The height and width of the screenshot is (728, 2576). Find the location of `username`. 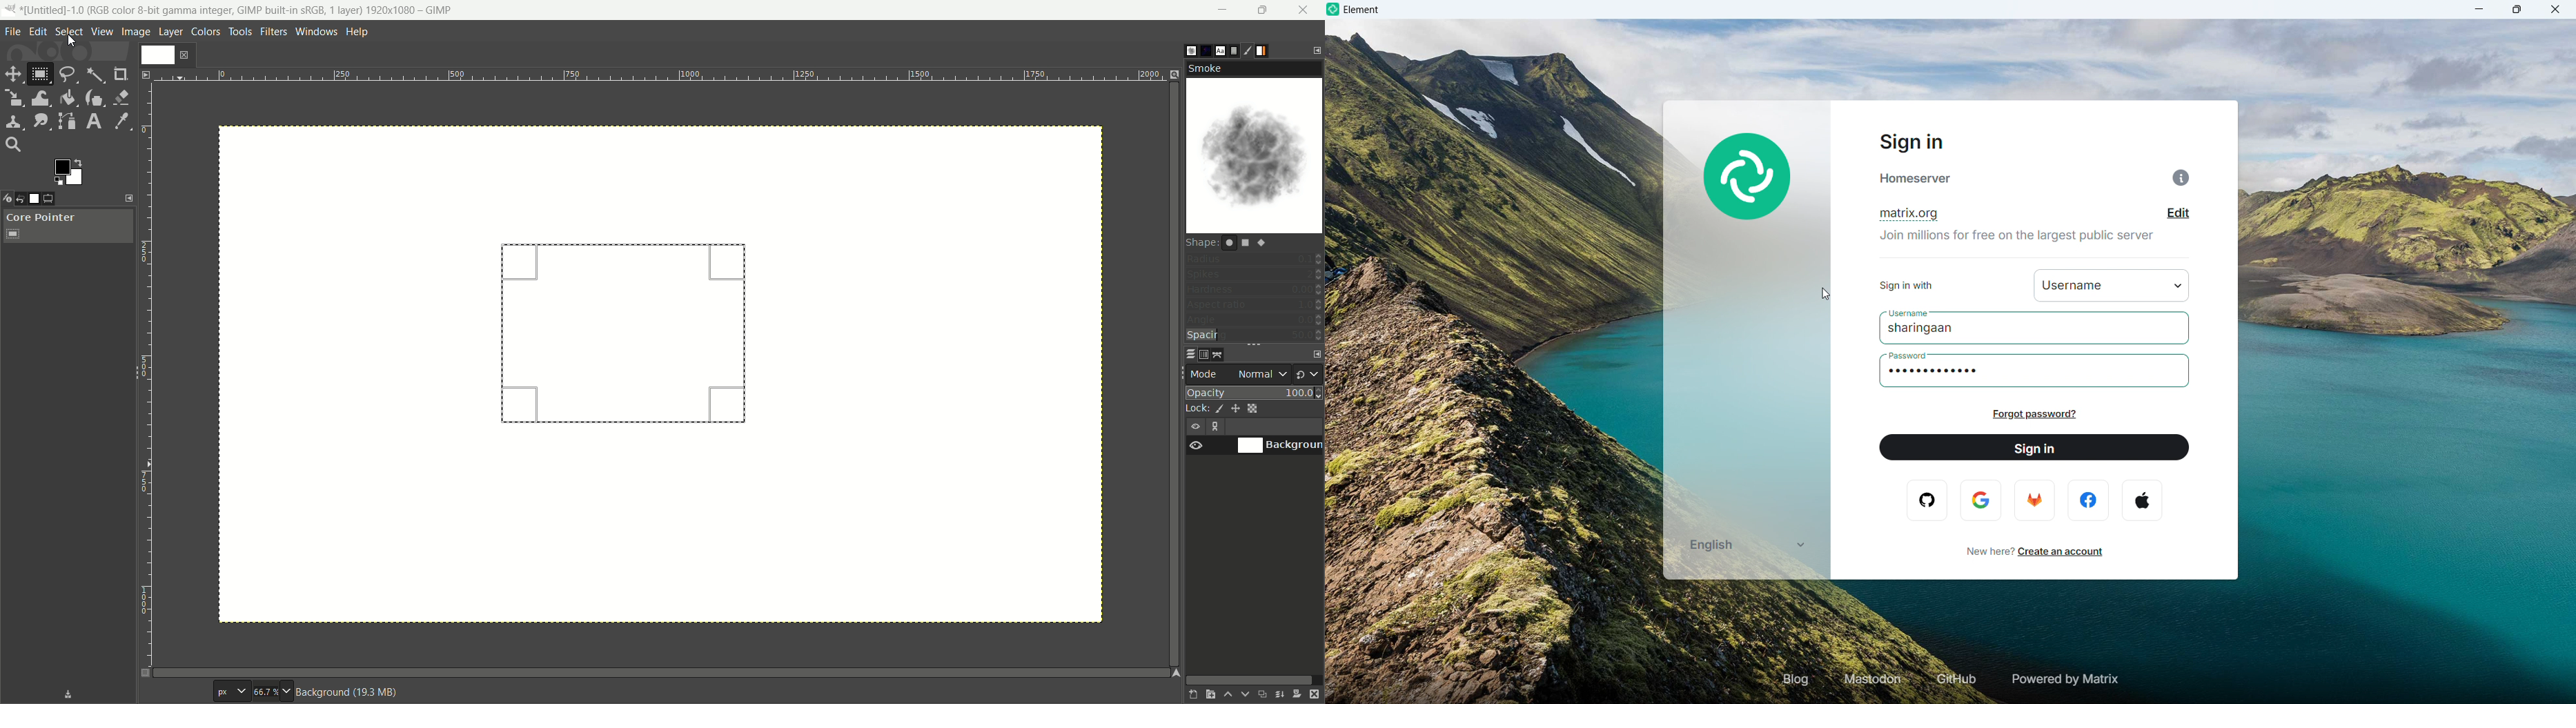

username is located at coordinates (2112, 285).